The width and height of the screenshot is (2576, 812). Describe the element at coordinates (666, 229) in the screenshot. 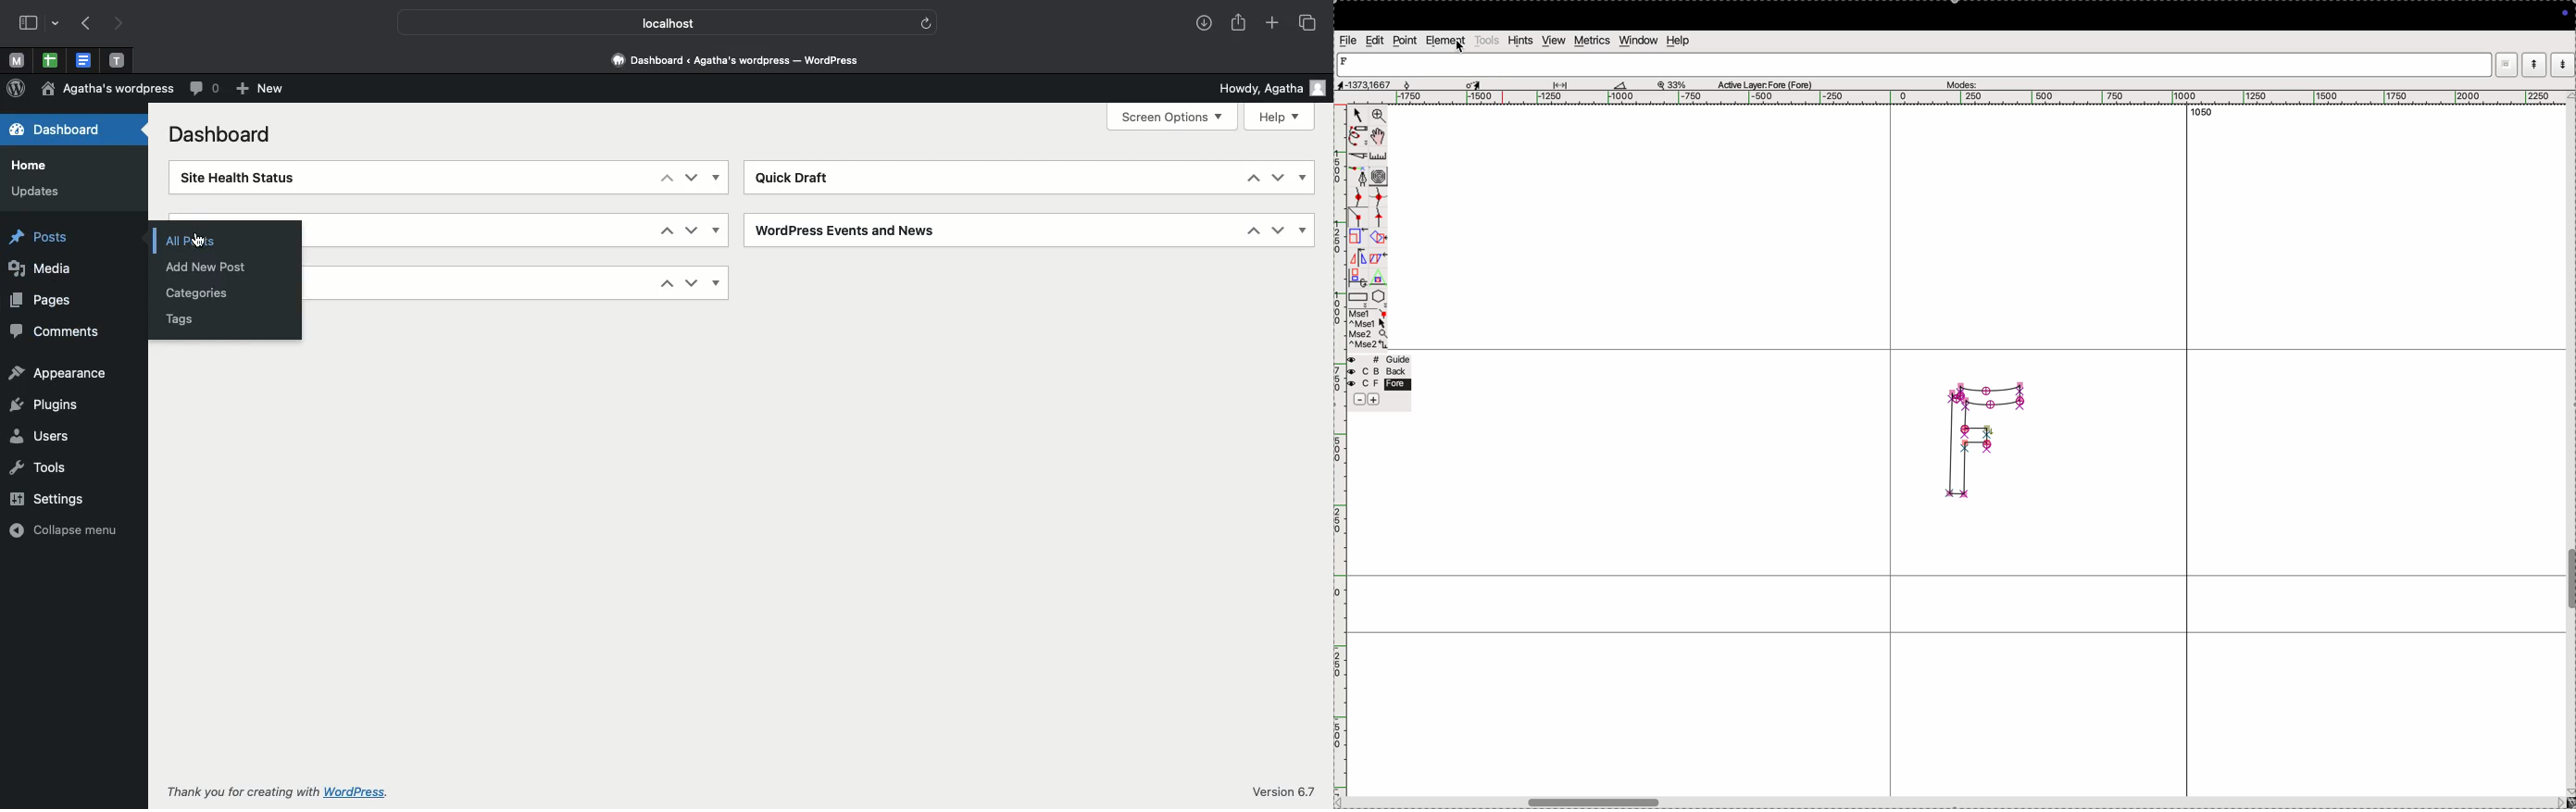

I see `Up` at that location.